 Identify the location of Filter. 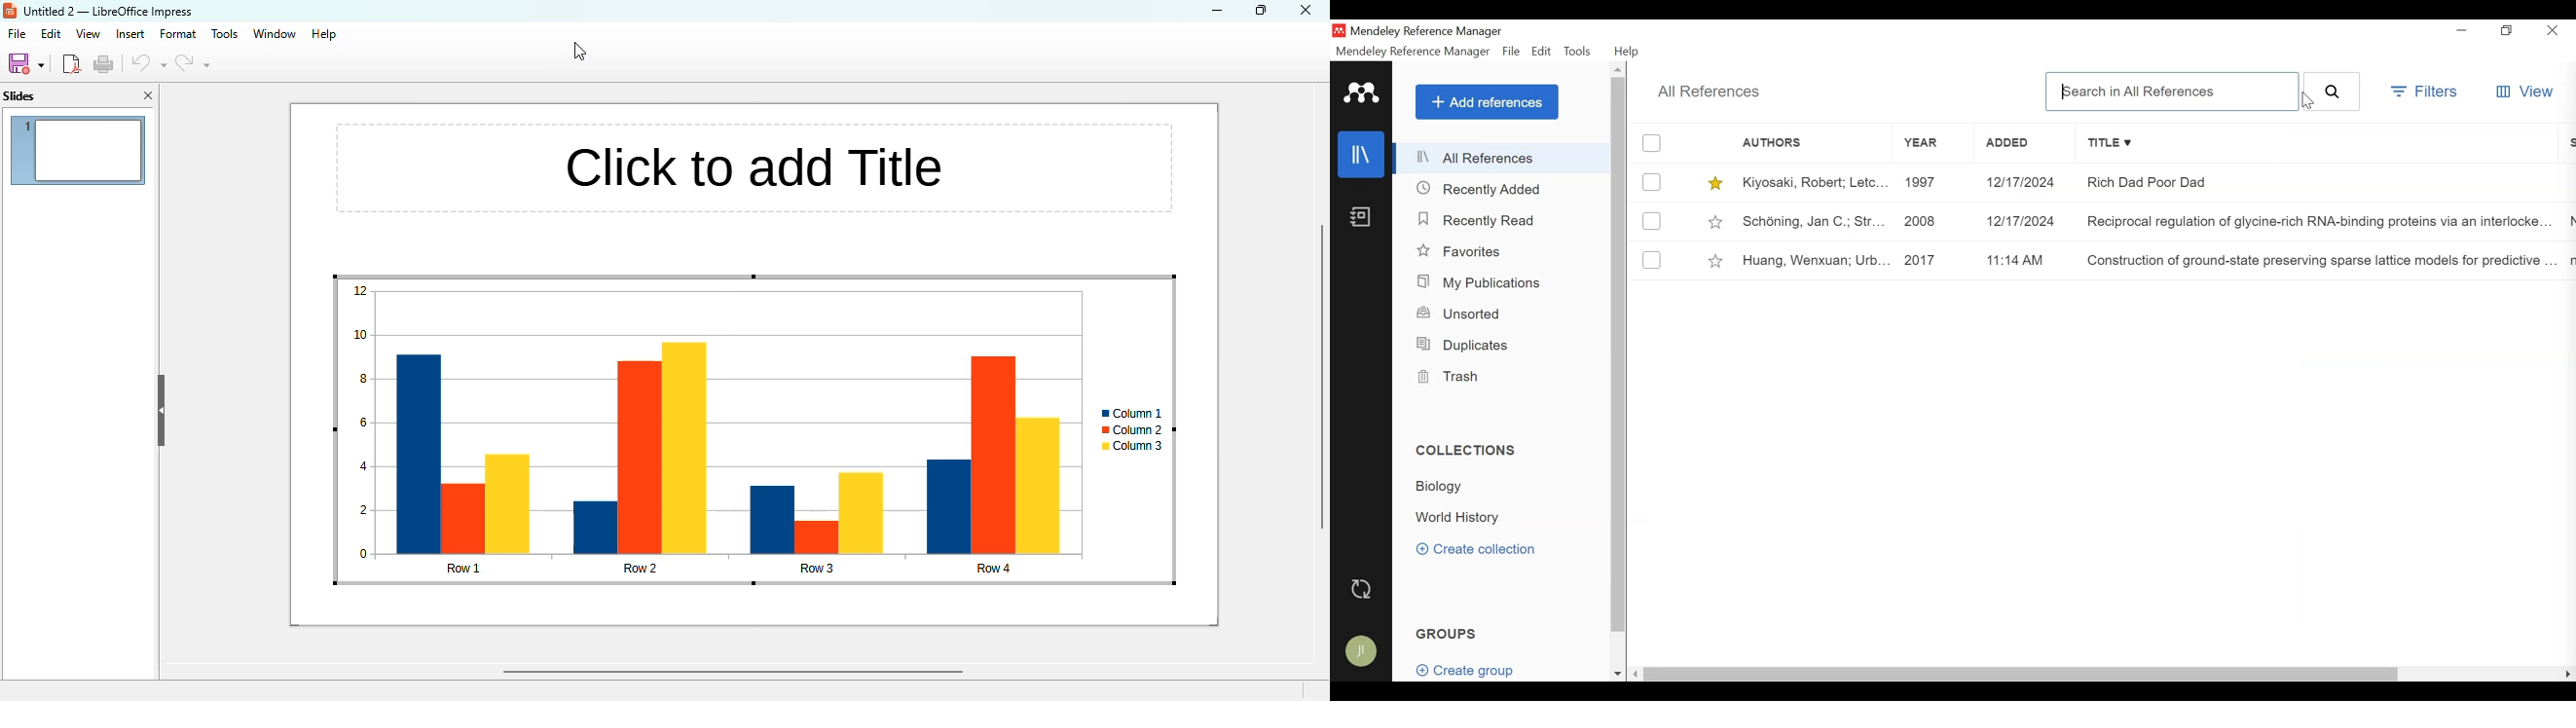
(2423, 91).